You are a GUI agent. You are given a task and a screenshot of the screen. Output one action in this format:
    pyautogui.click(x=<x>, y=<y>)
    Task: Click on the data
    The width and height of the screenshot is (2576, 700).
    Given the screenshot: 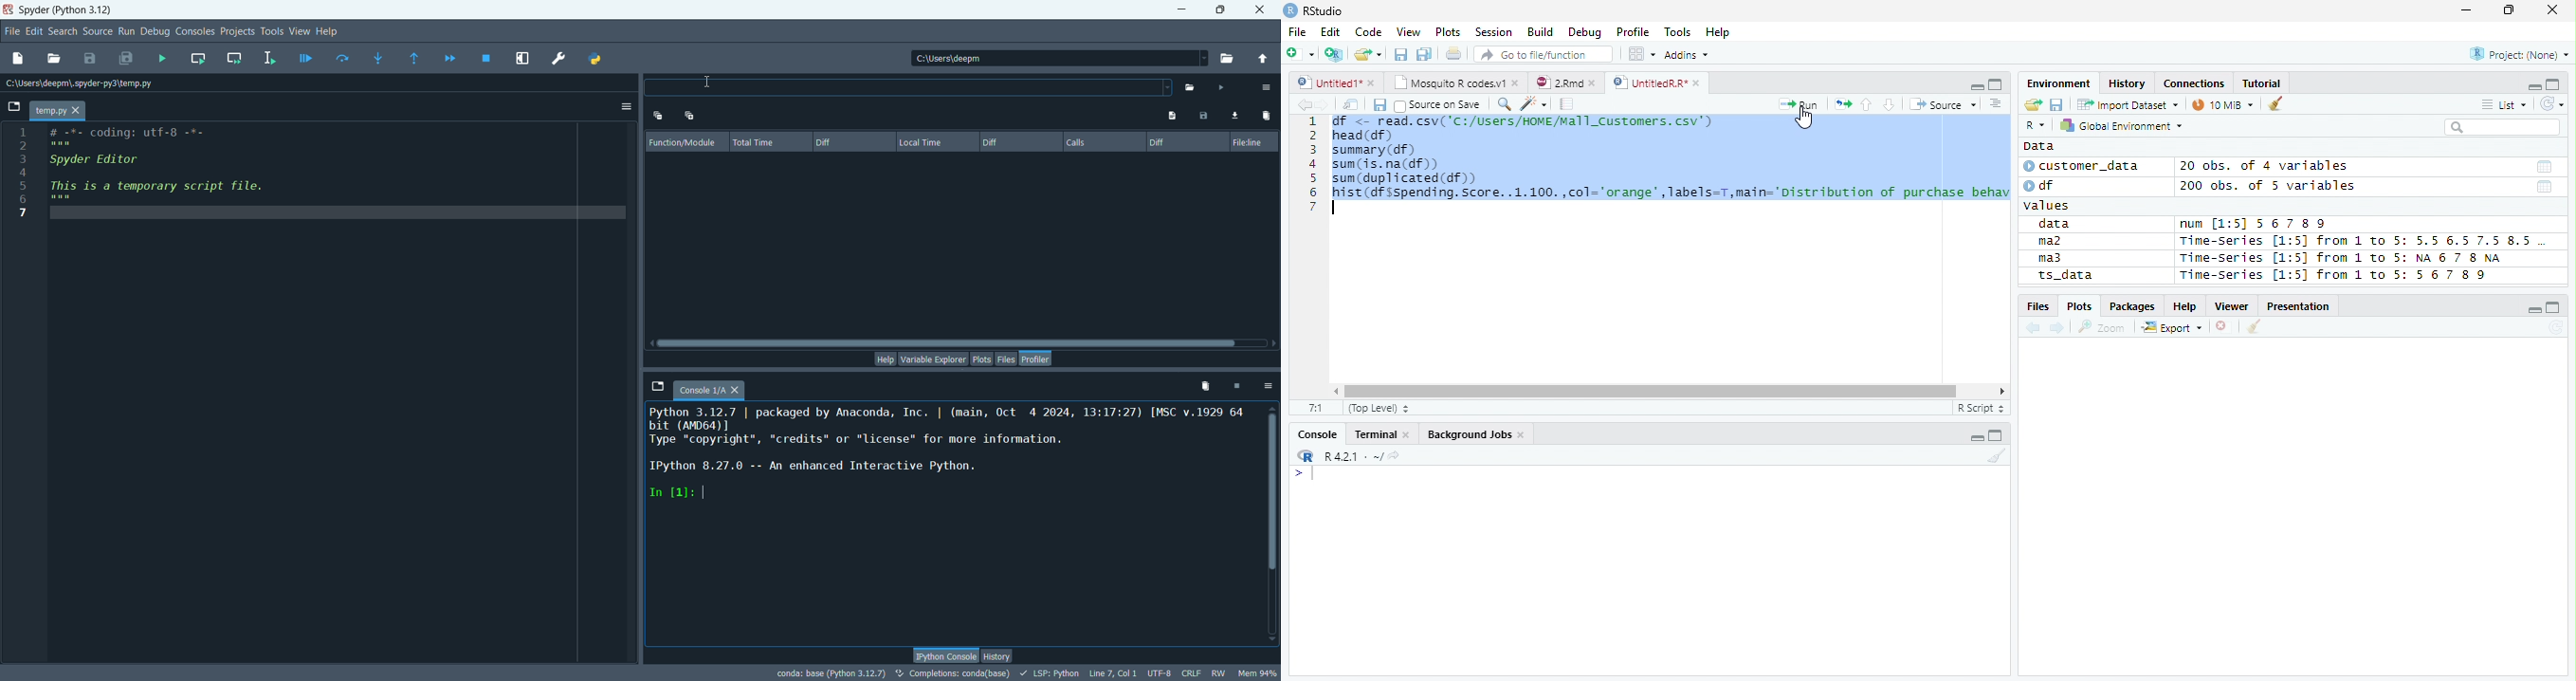 What is the action you would take?
    pyautogui.click(x=2057, y=225)
    